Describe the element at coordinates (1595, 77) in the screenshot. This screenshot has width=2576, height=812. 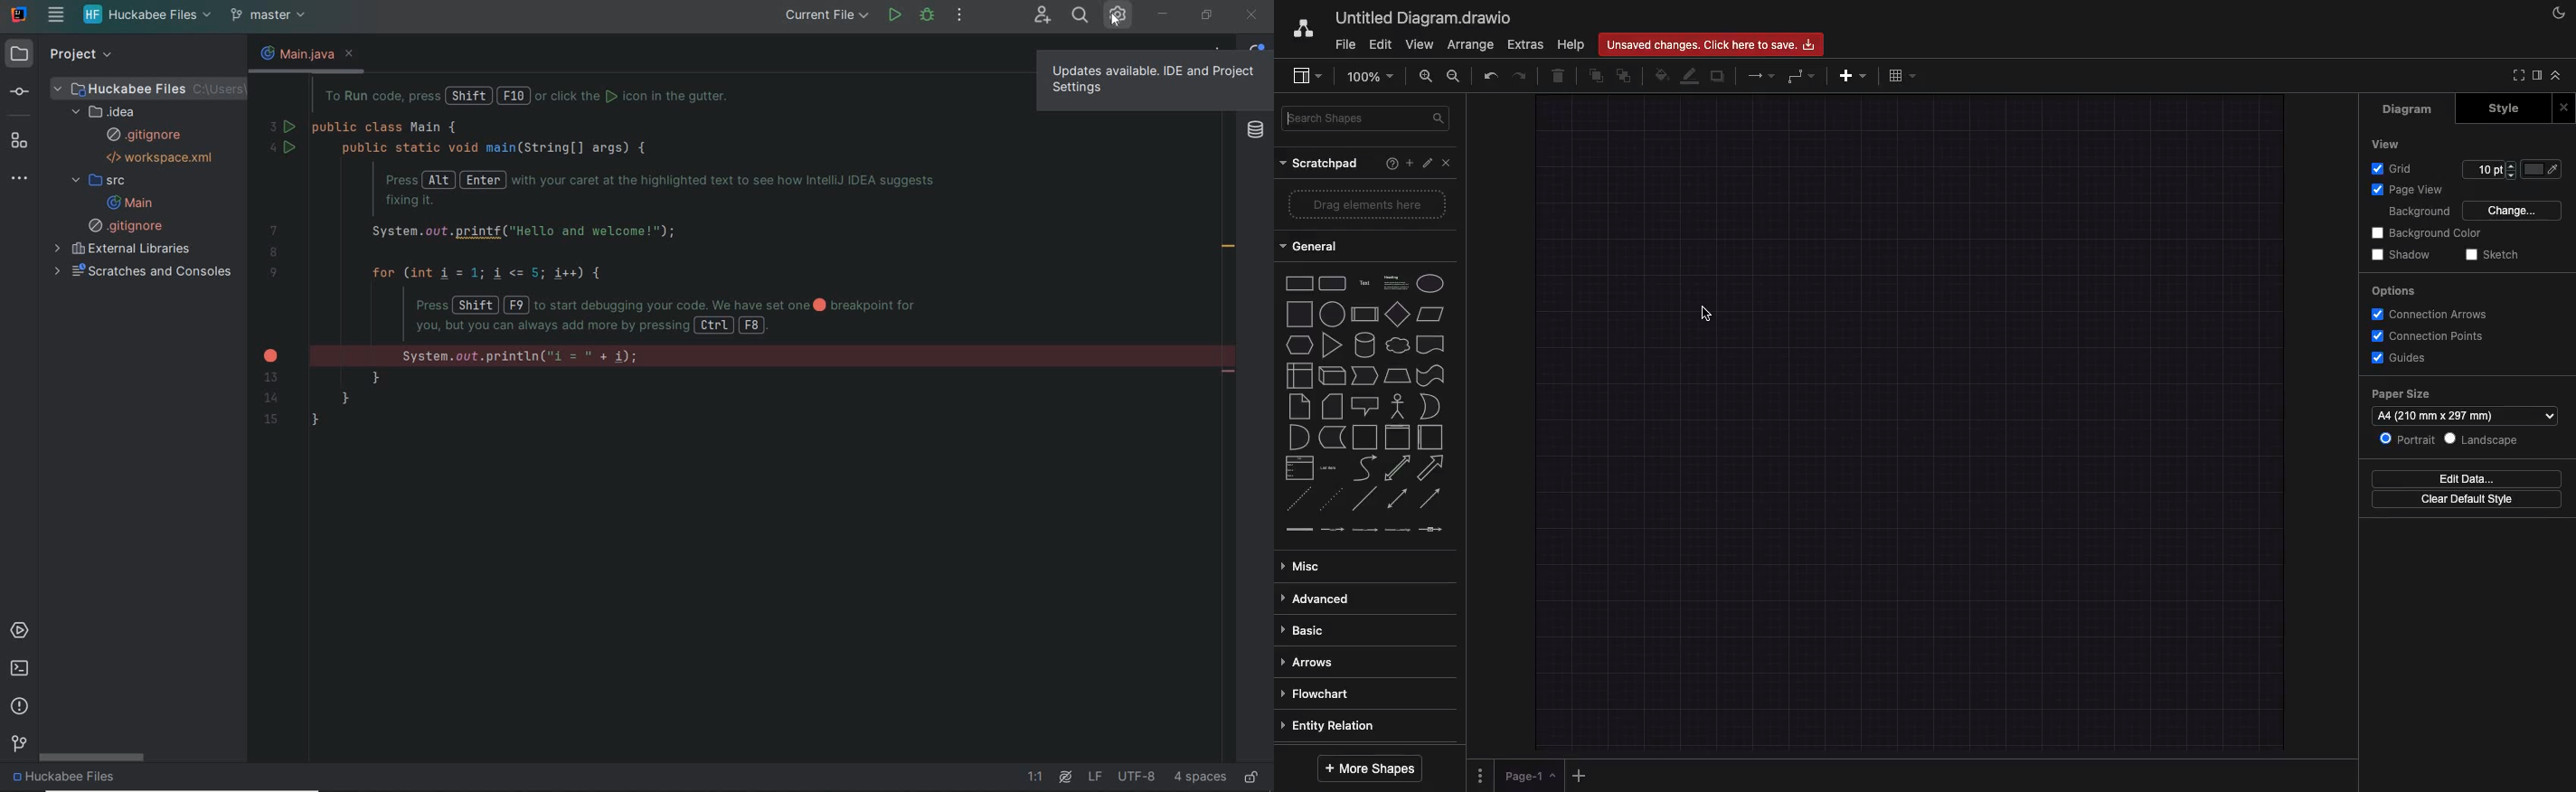
I see `To front` at that location.